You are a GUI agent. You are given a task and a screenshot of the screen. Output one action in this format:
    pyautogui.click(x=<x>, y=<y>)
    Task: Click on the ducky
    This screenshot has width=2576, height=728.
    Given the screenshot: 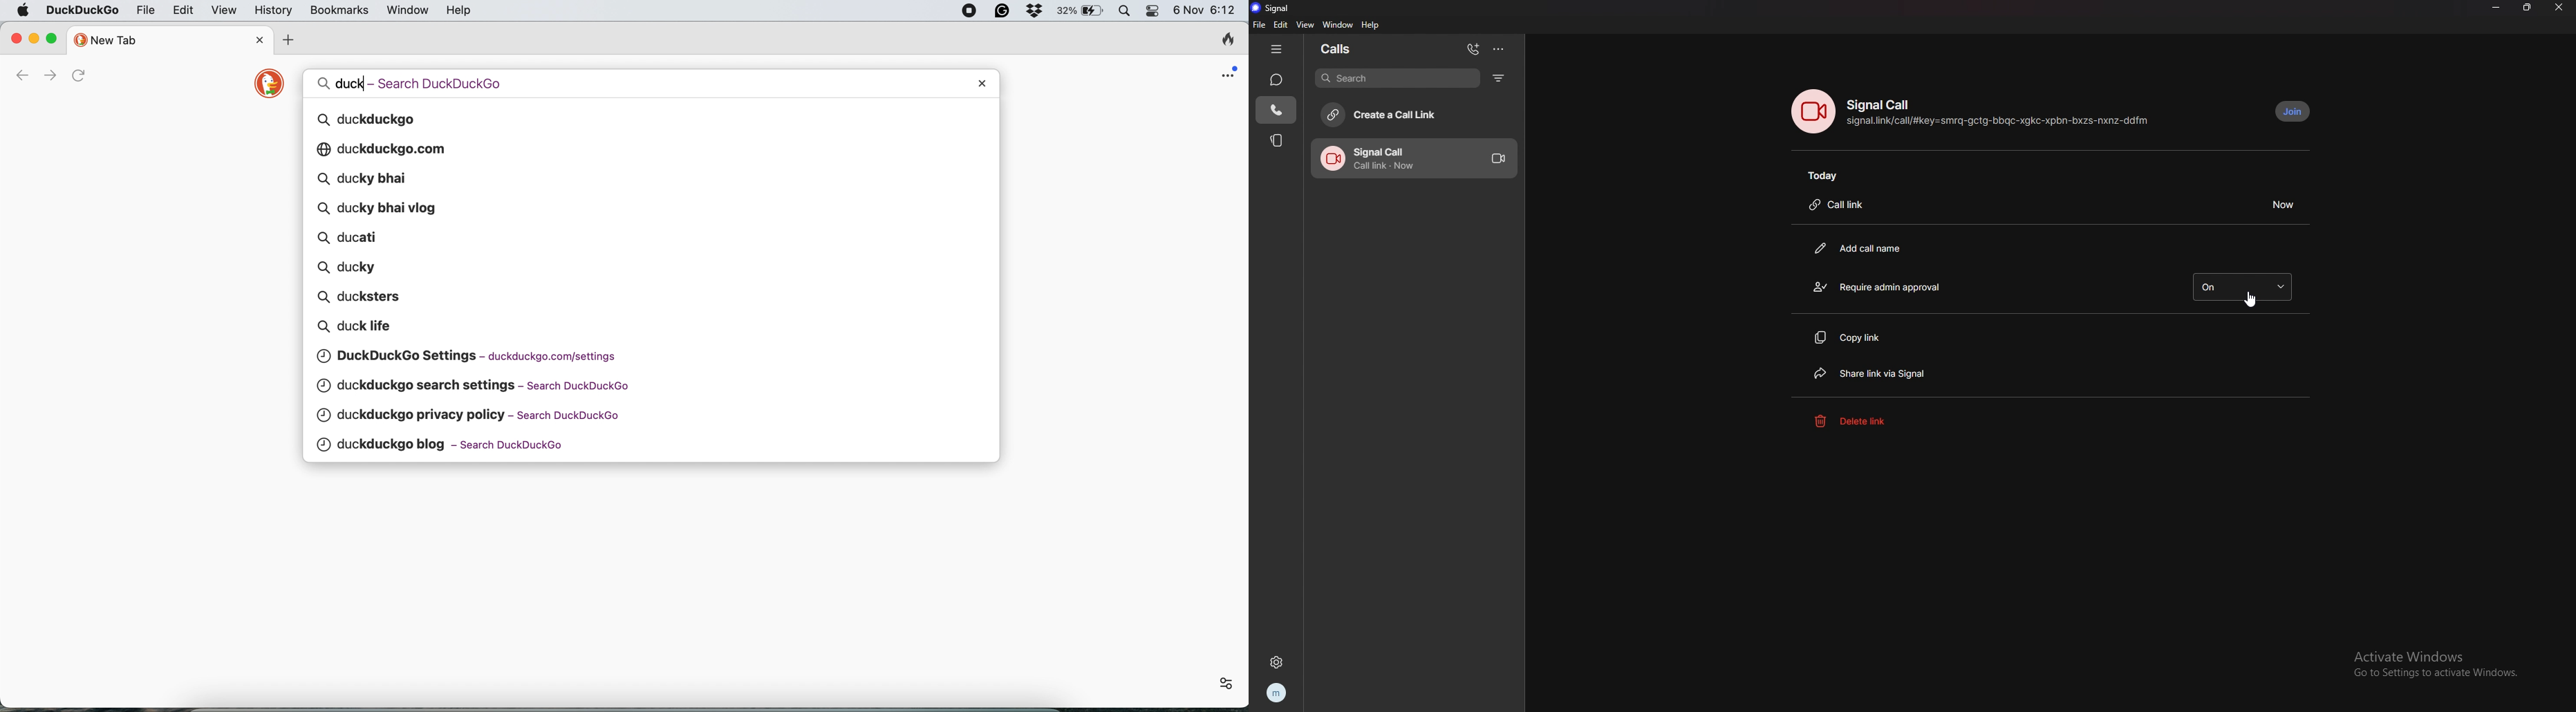 What is the action you would take?
    pyautogui.click(x=349, y=267)
    